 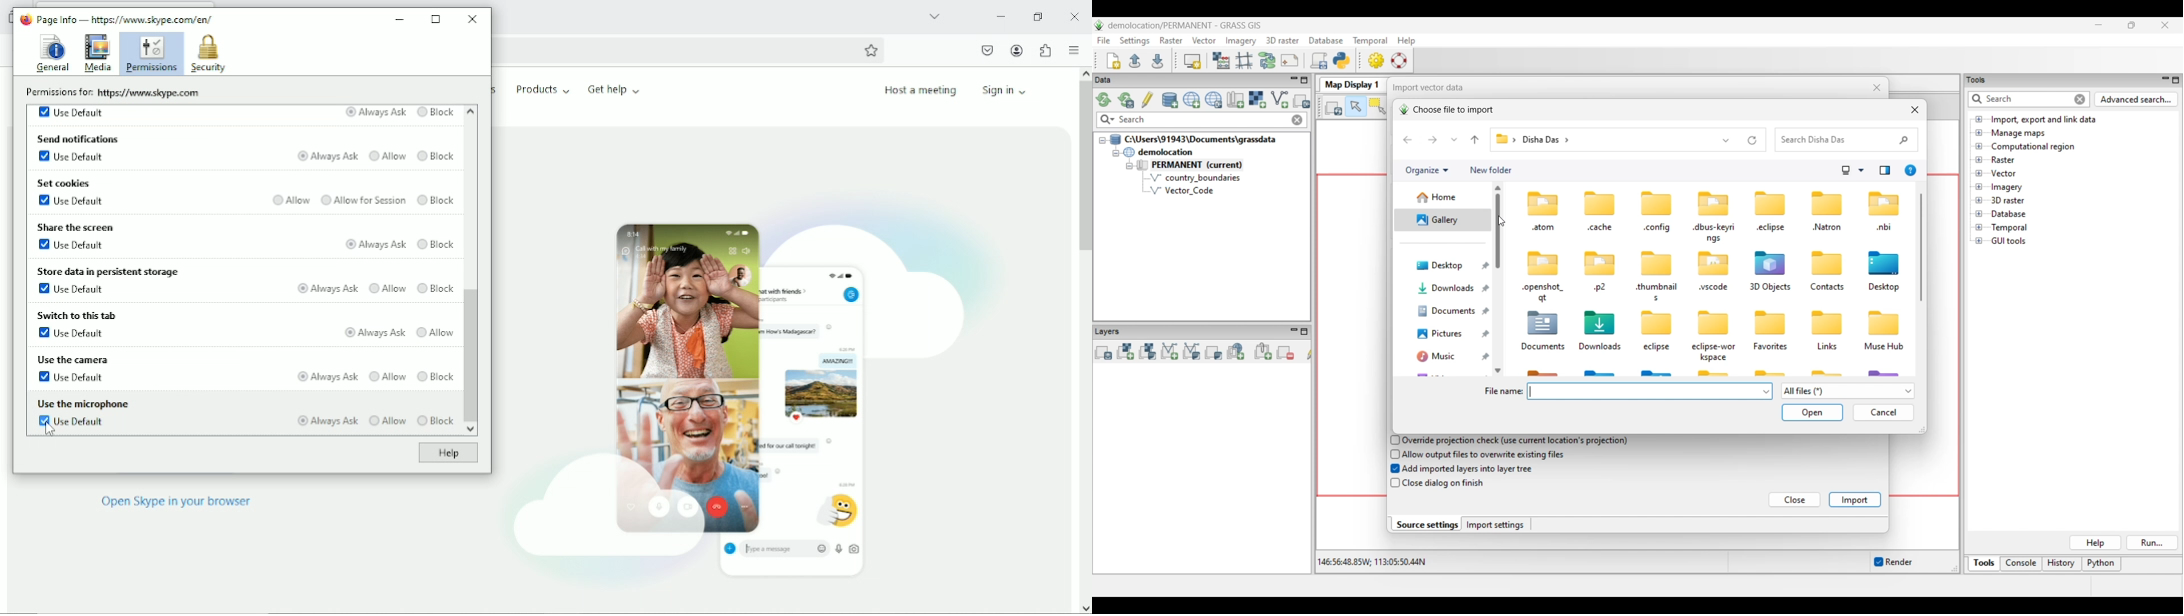 I want to click on Block, so click(x=436, y=242).